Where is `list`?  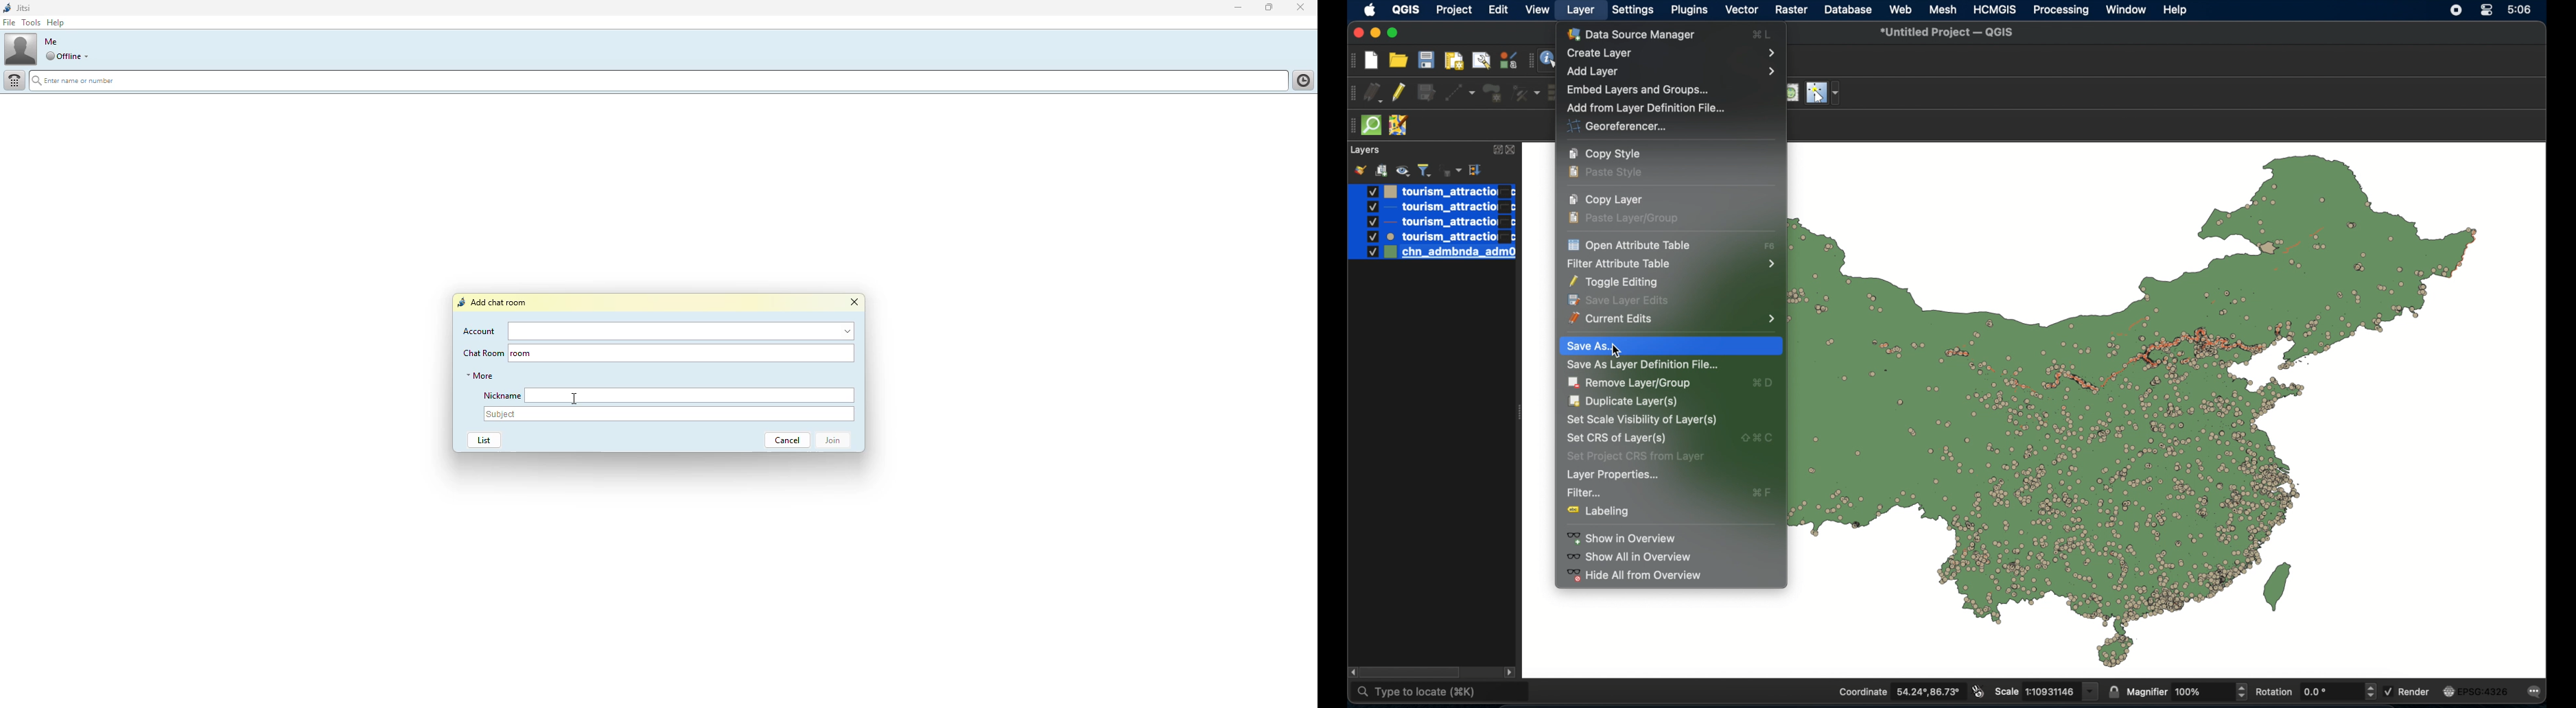
list is located at coordinates (484, 440).